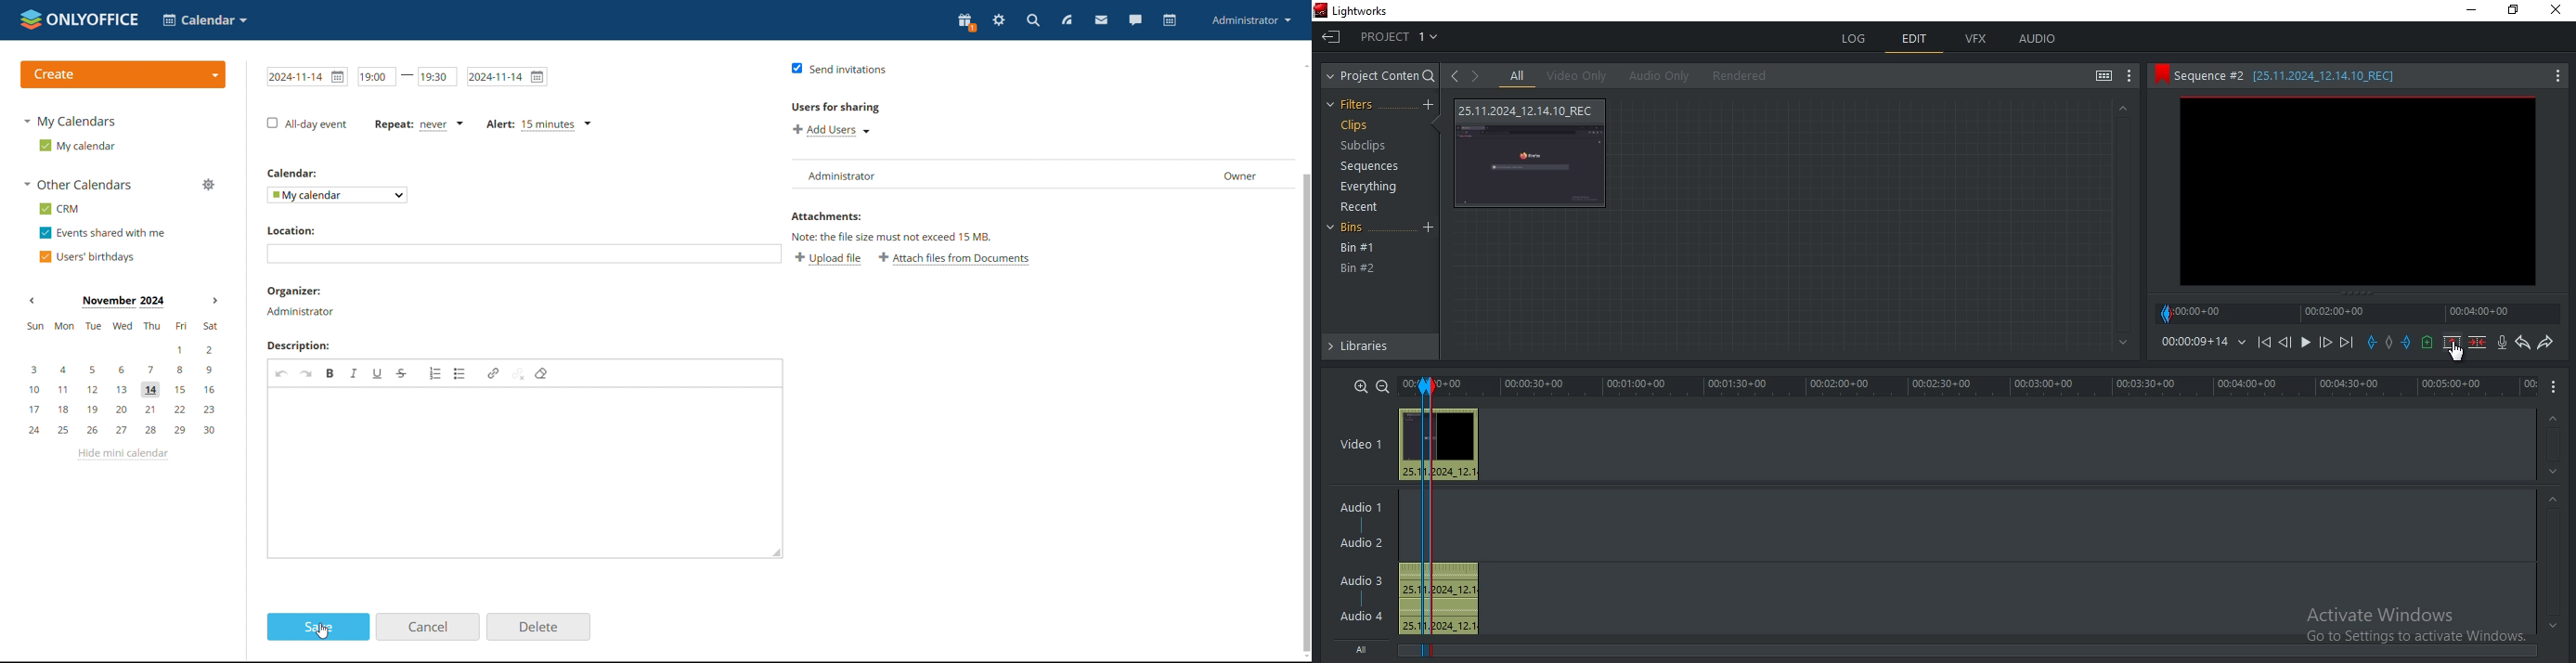  I want to click on attachment:, so click(819, 215).